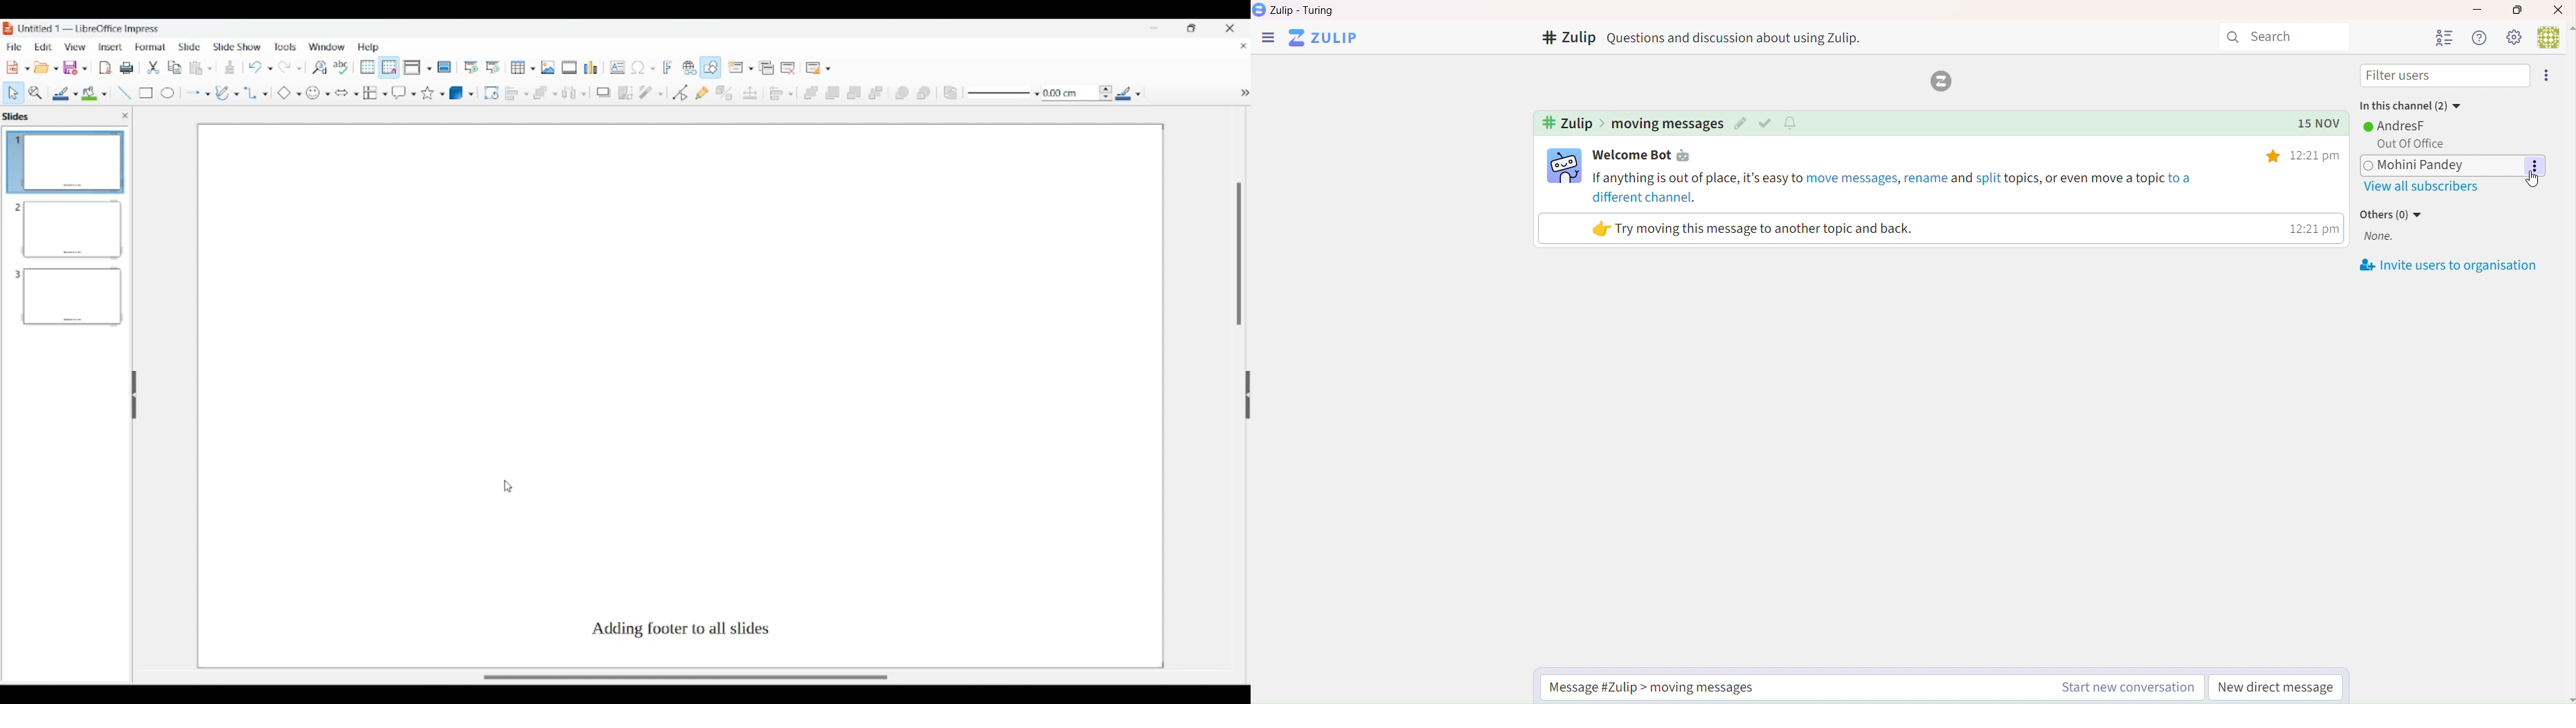 This screenshot has height=728, width=2576. I want to click on Message #Zulip > moving messages, so click(1662, 687).